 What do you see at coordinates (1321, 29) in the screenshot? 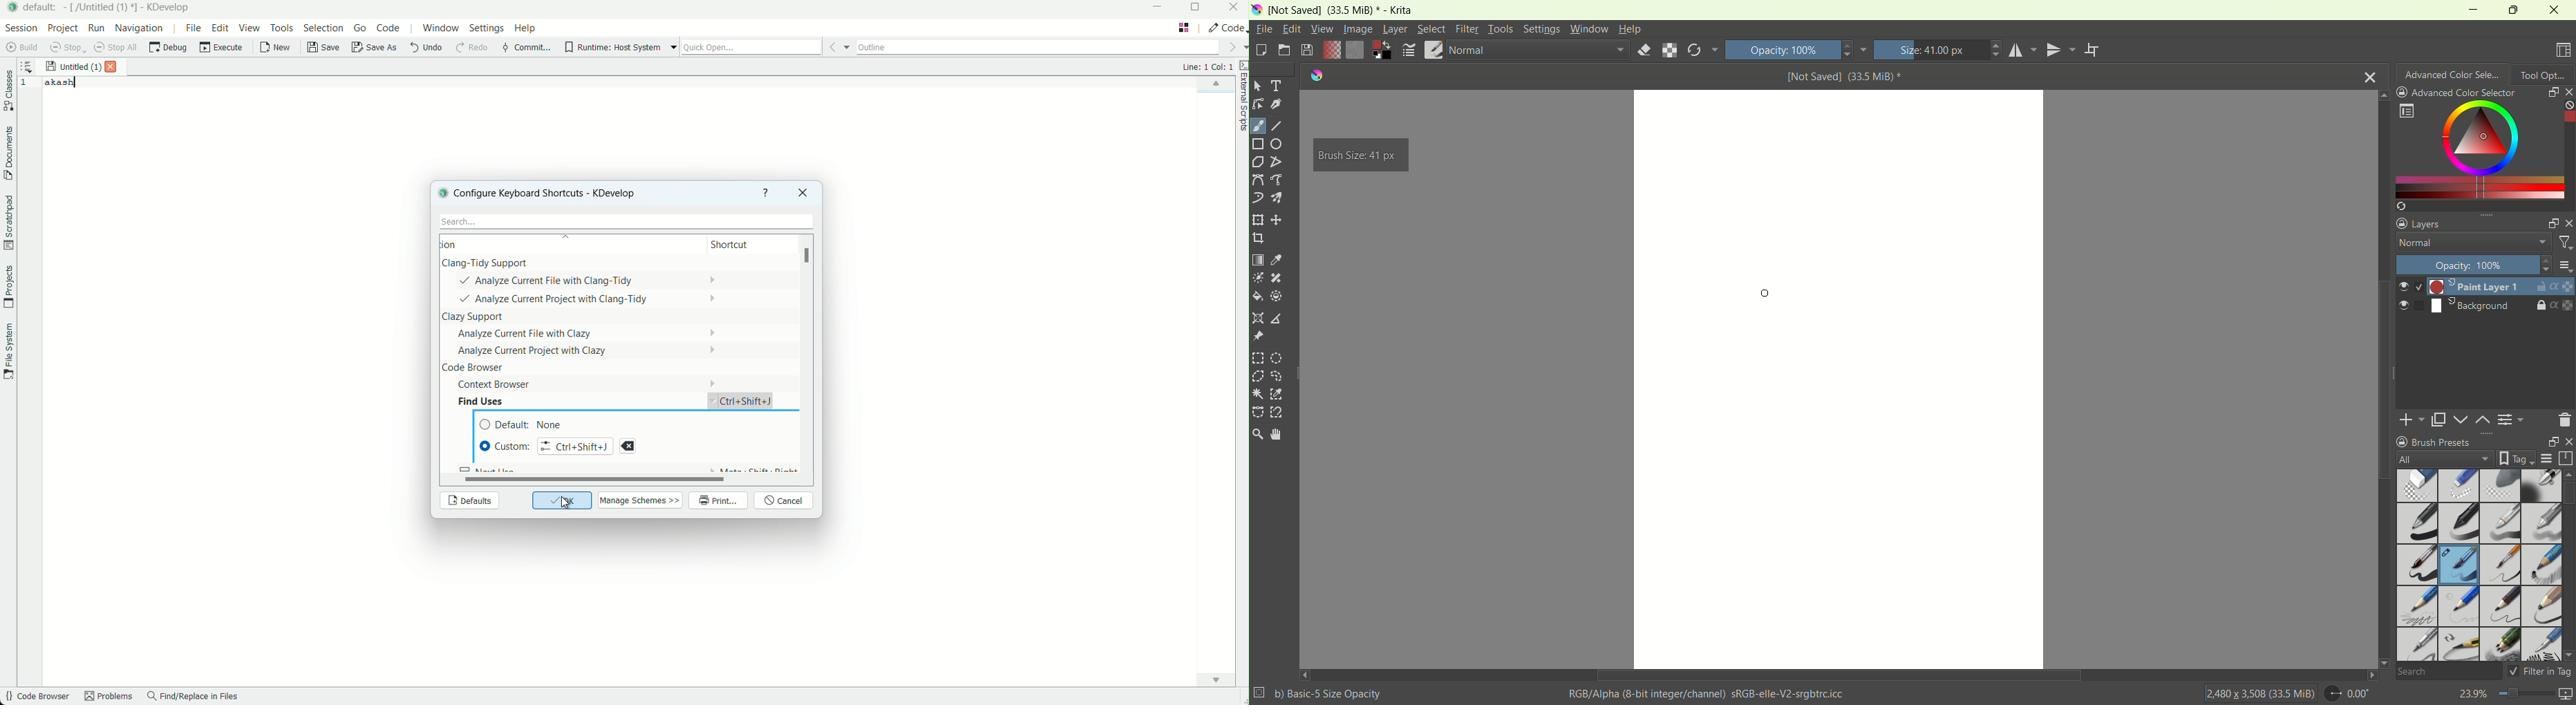
I see `view` at bounding box center [1321, 29].